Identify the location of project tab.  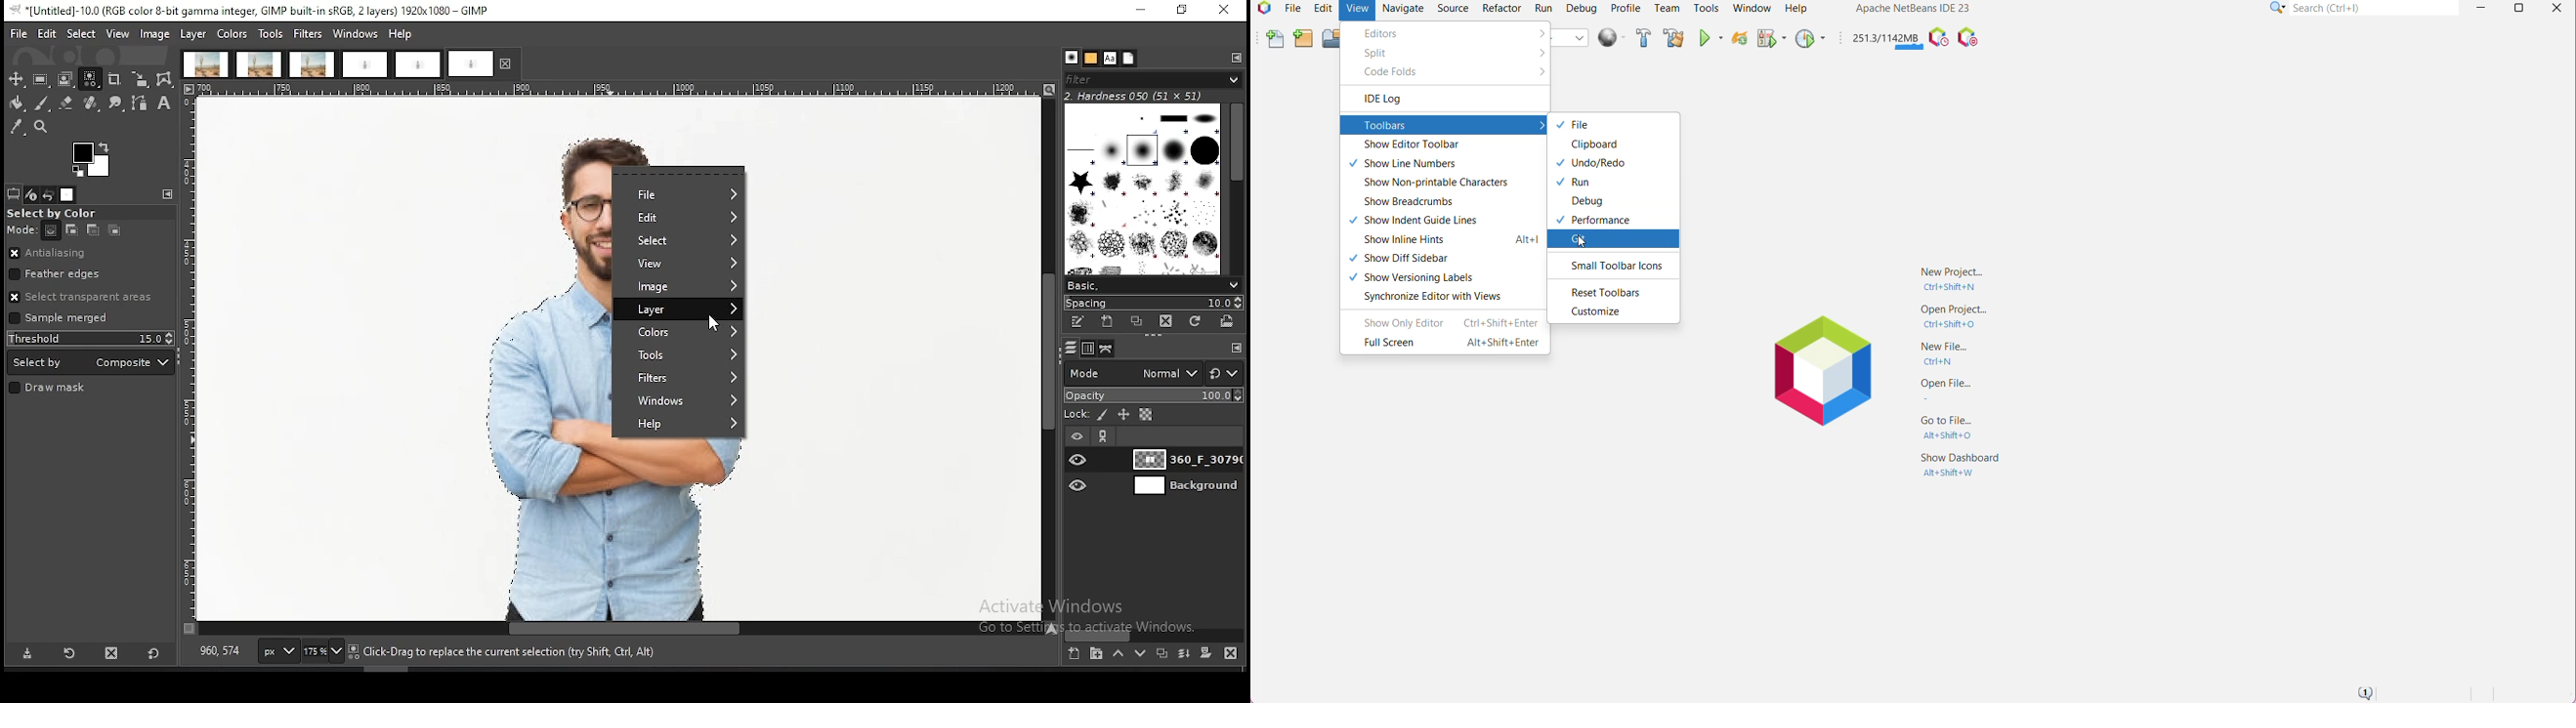
(313, 64).